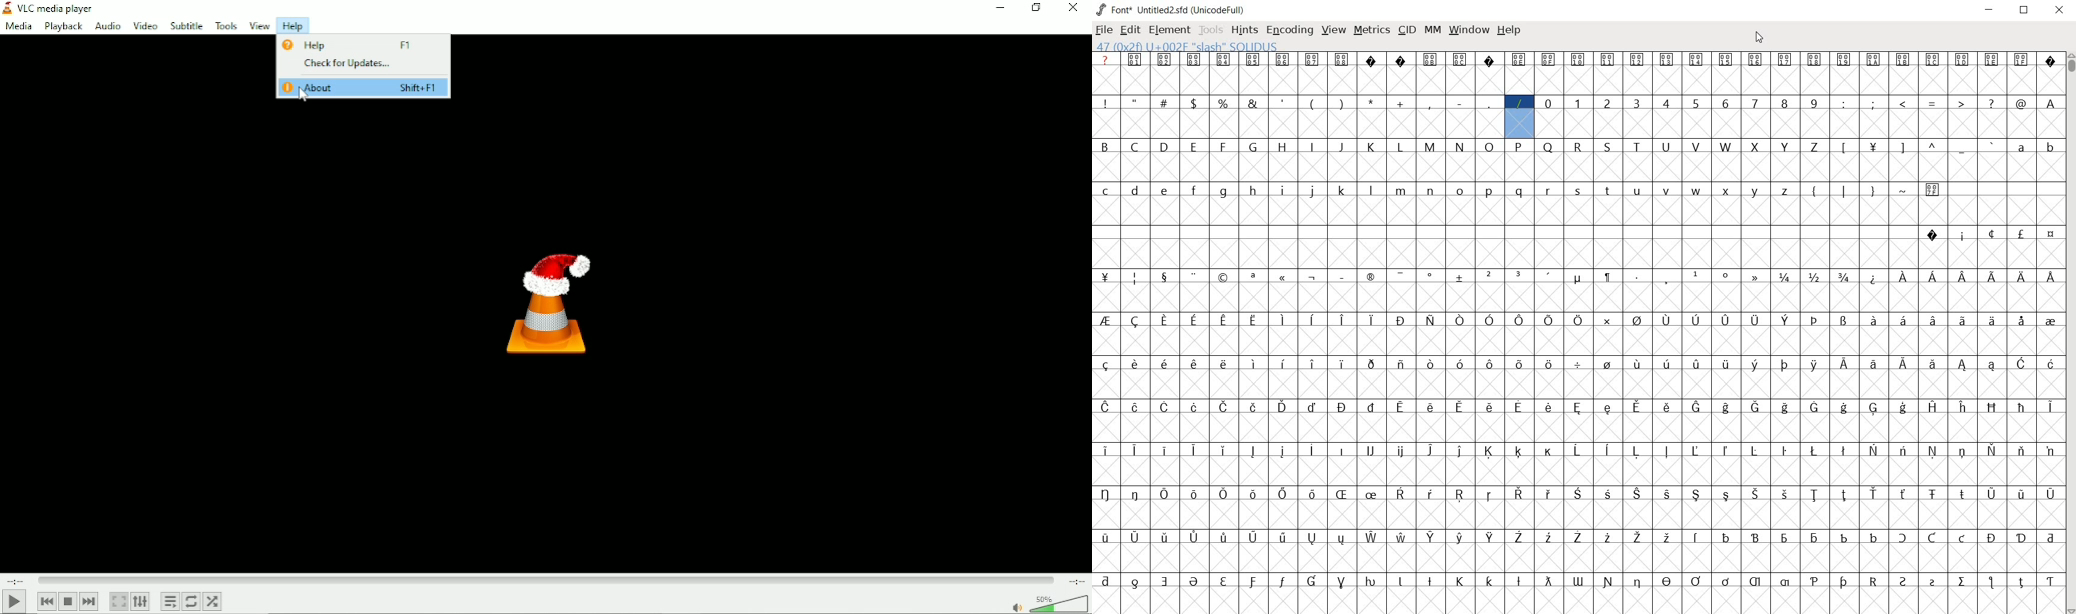  Describe the element at coordinates (1165, 364) in the screenshot. I see `glyph` at that location.